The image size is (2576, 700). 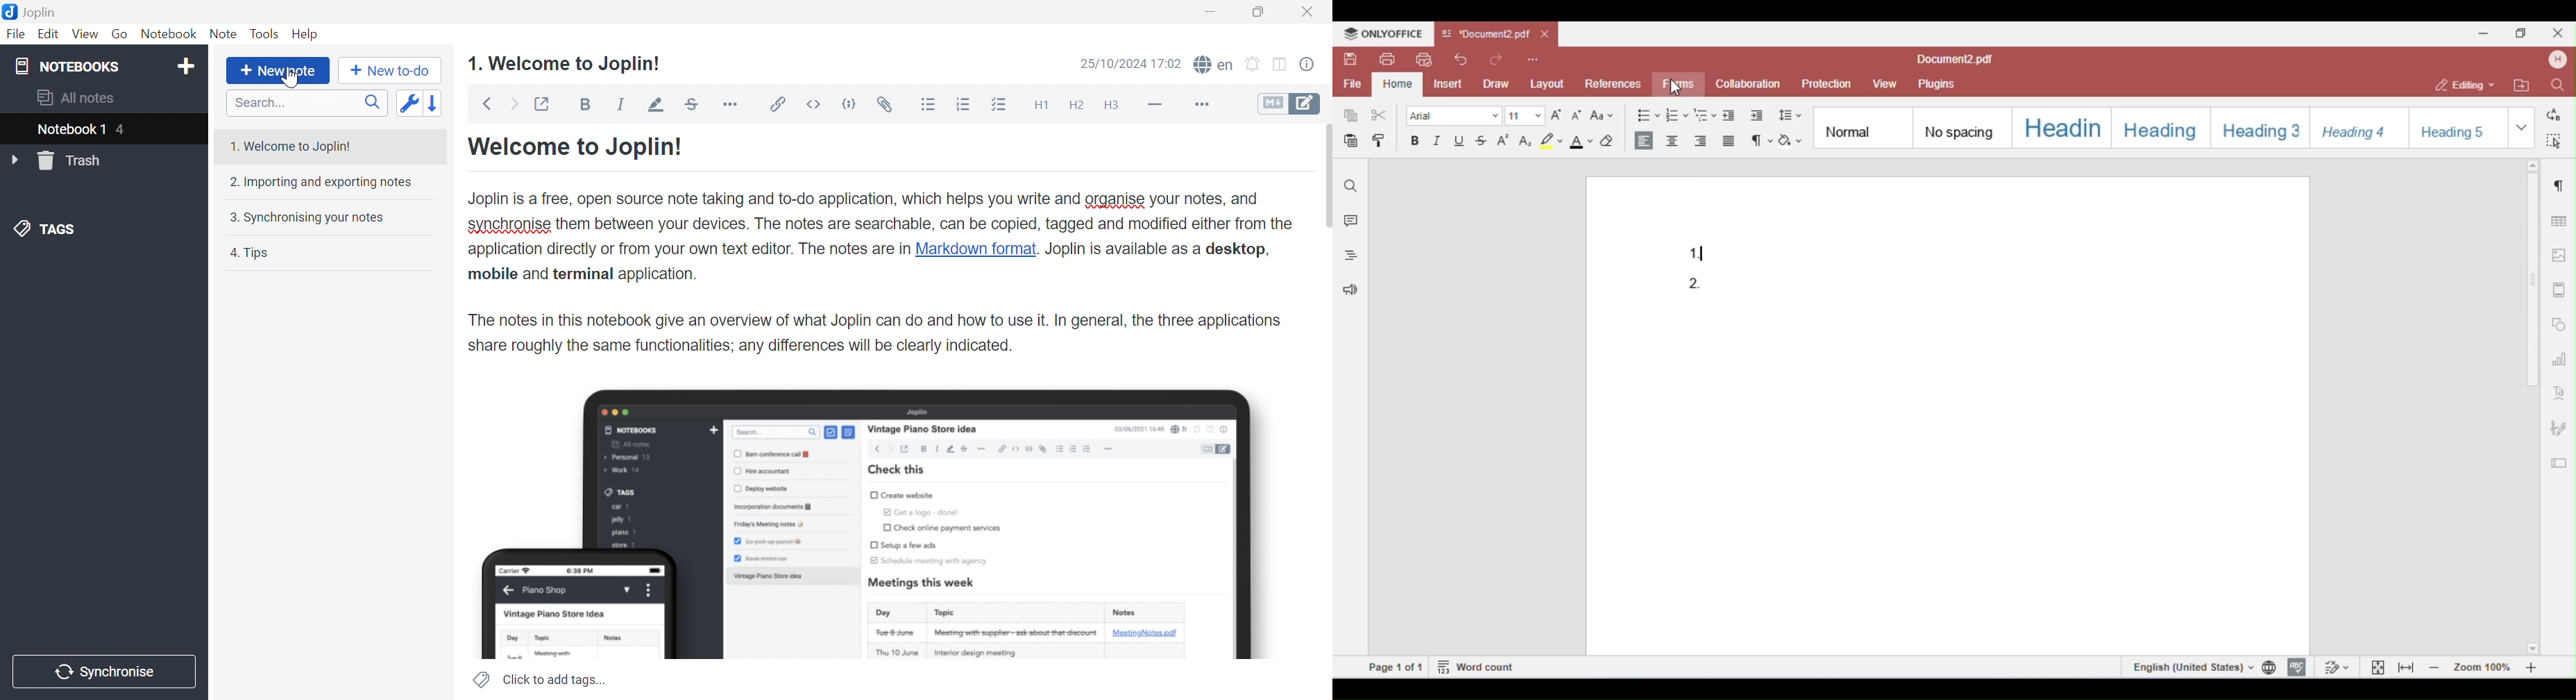 I want to click on Bulleted list, so click(x=931, y=105).